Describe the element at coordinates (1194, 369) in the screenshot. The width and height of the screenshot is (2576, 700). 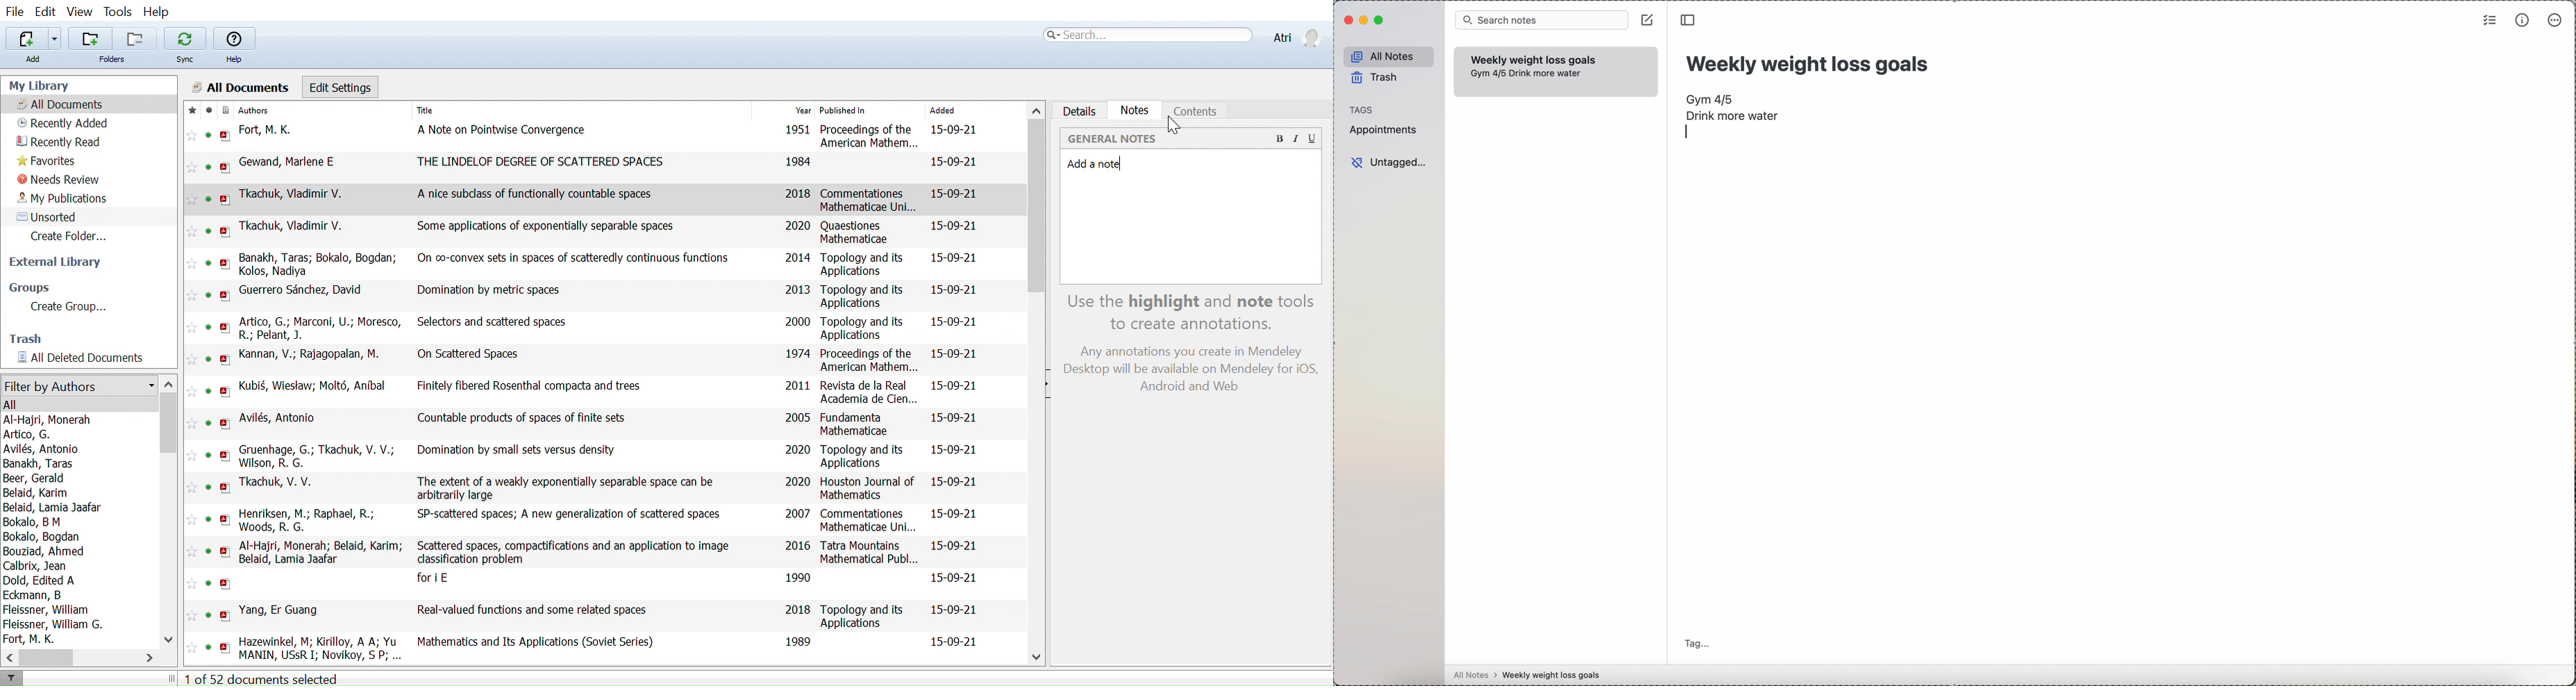
I see `Any annotations you create in Mendeley
Desktop will be available on Mendeley for iOS,
Android and Web` at that location.